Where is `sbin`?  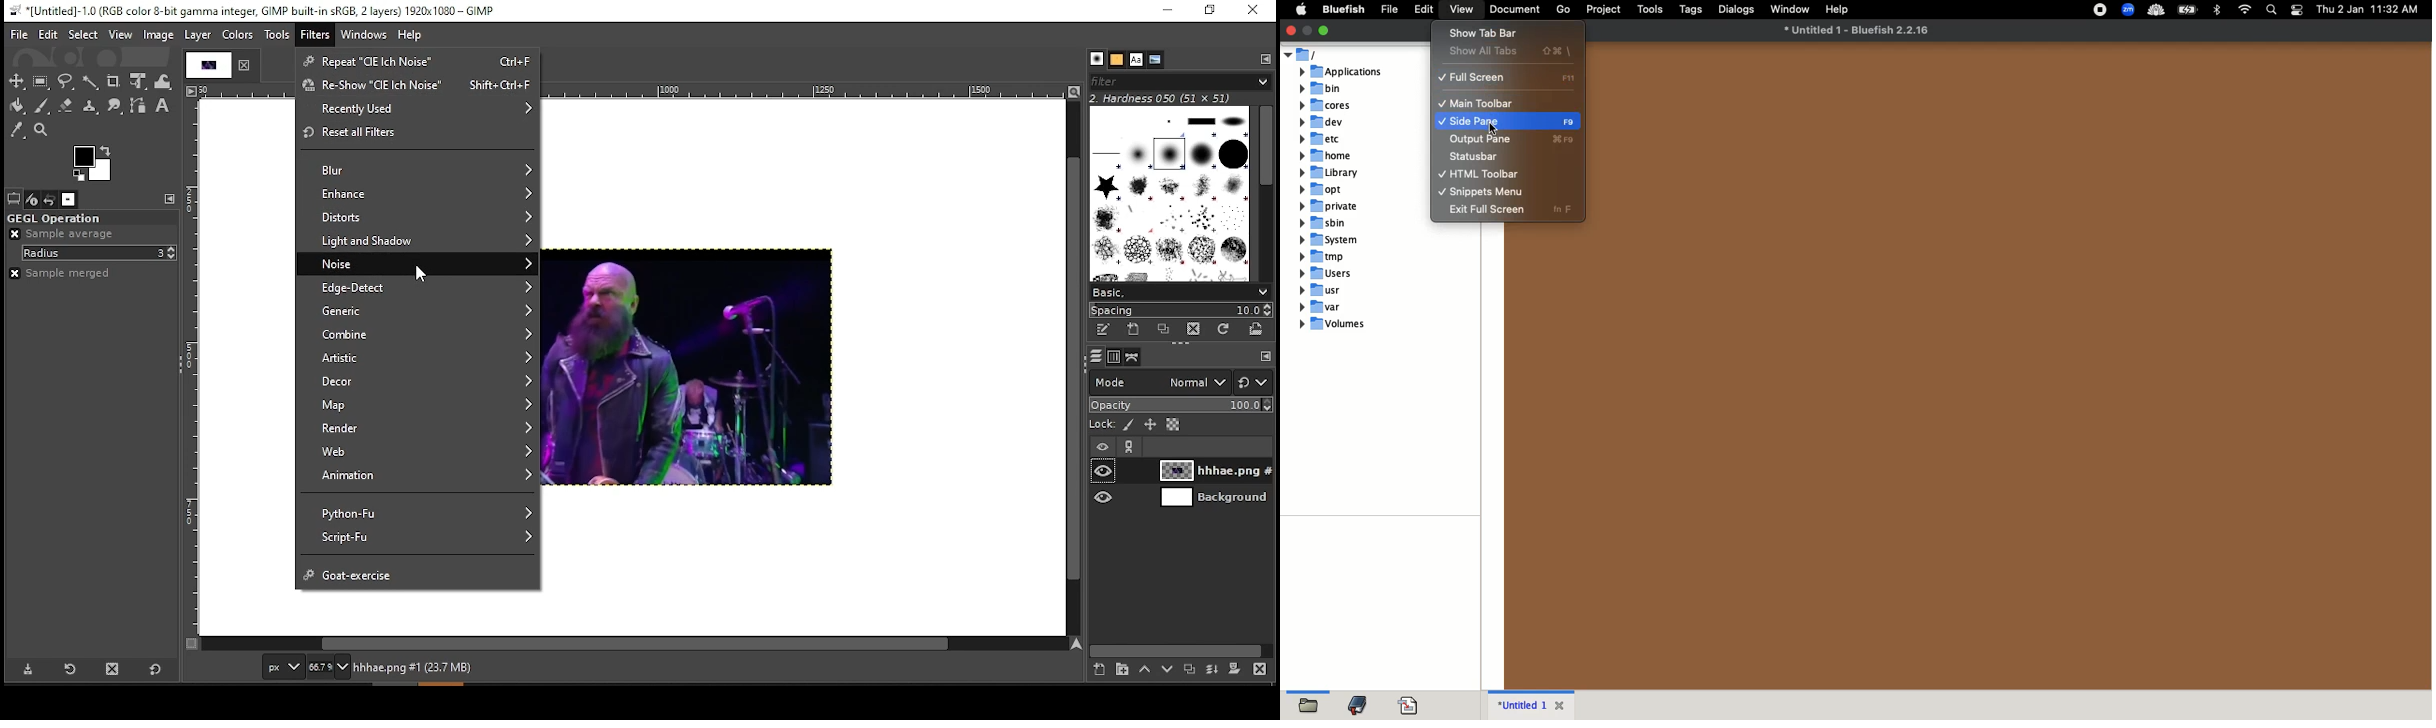
sbin is located at coordinates (1326, 223).